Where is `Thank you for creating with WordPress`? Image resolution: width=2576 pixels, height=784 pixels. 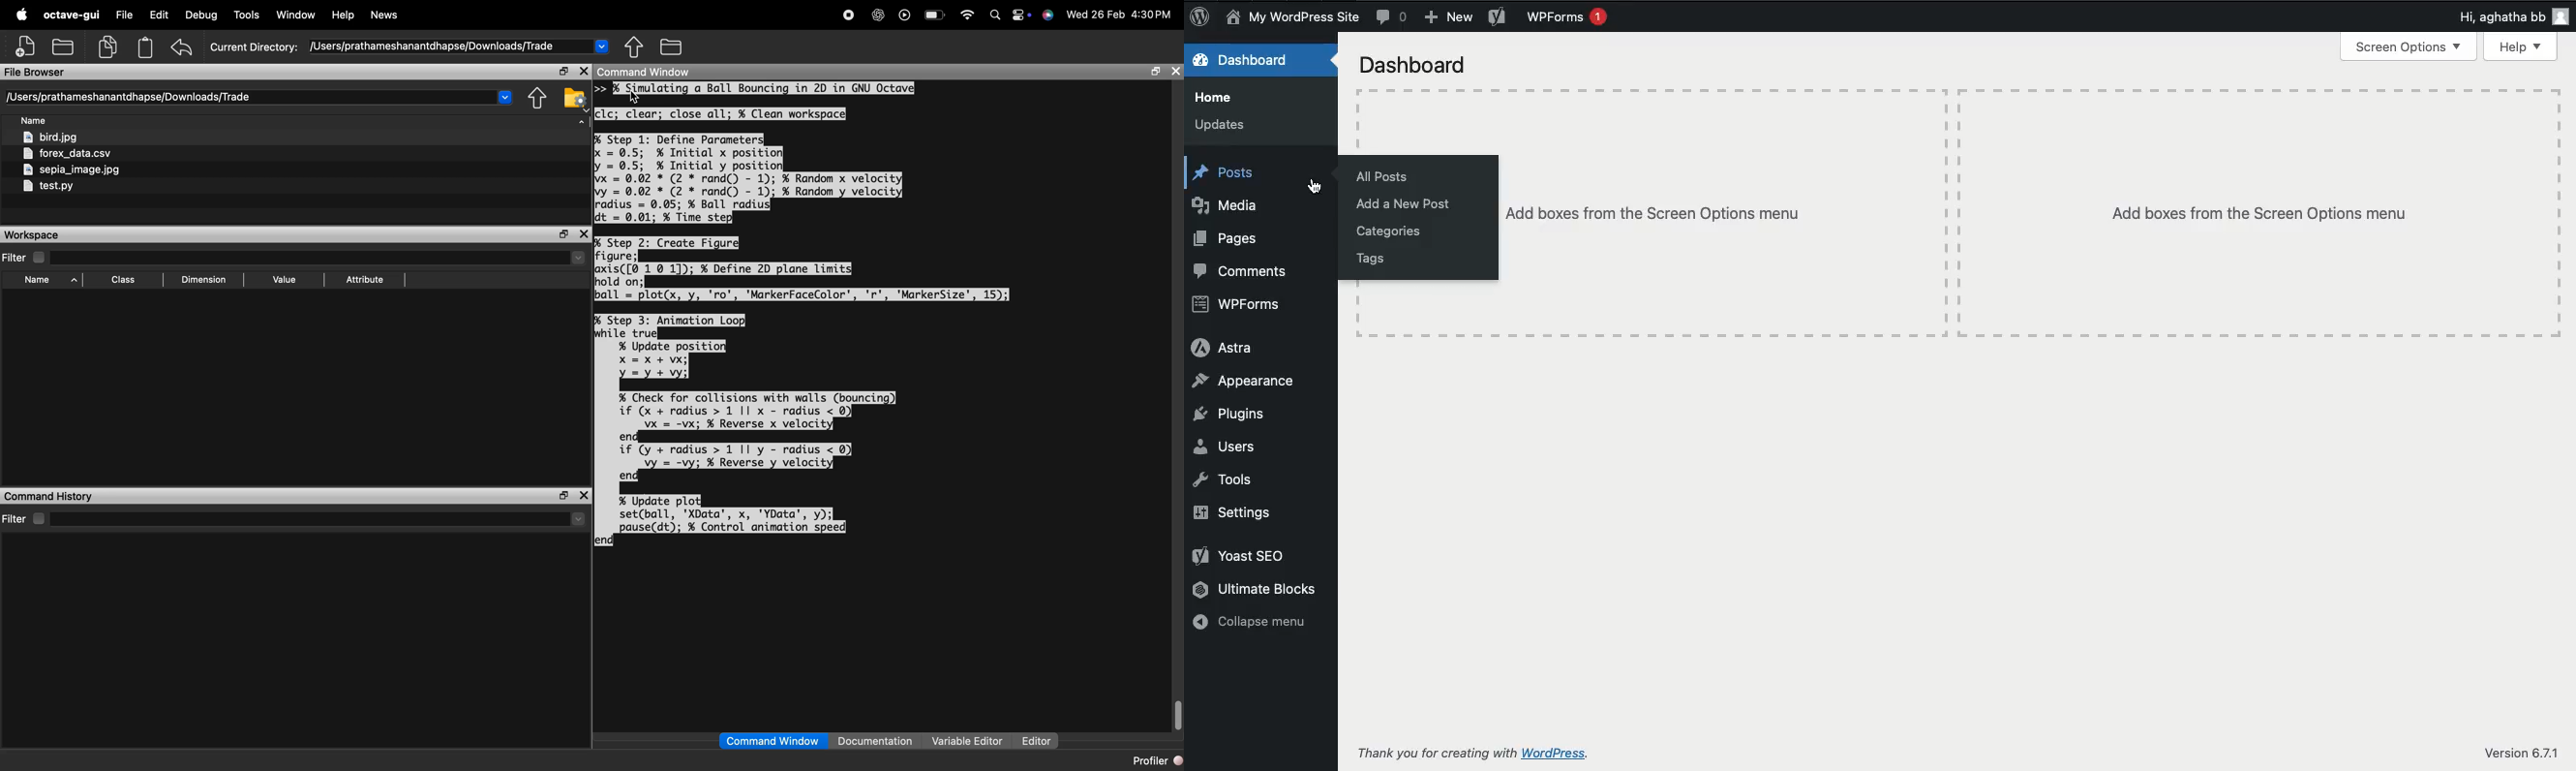
Thank you for creating with WordPress is located at coordinates (1472, 754).